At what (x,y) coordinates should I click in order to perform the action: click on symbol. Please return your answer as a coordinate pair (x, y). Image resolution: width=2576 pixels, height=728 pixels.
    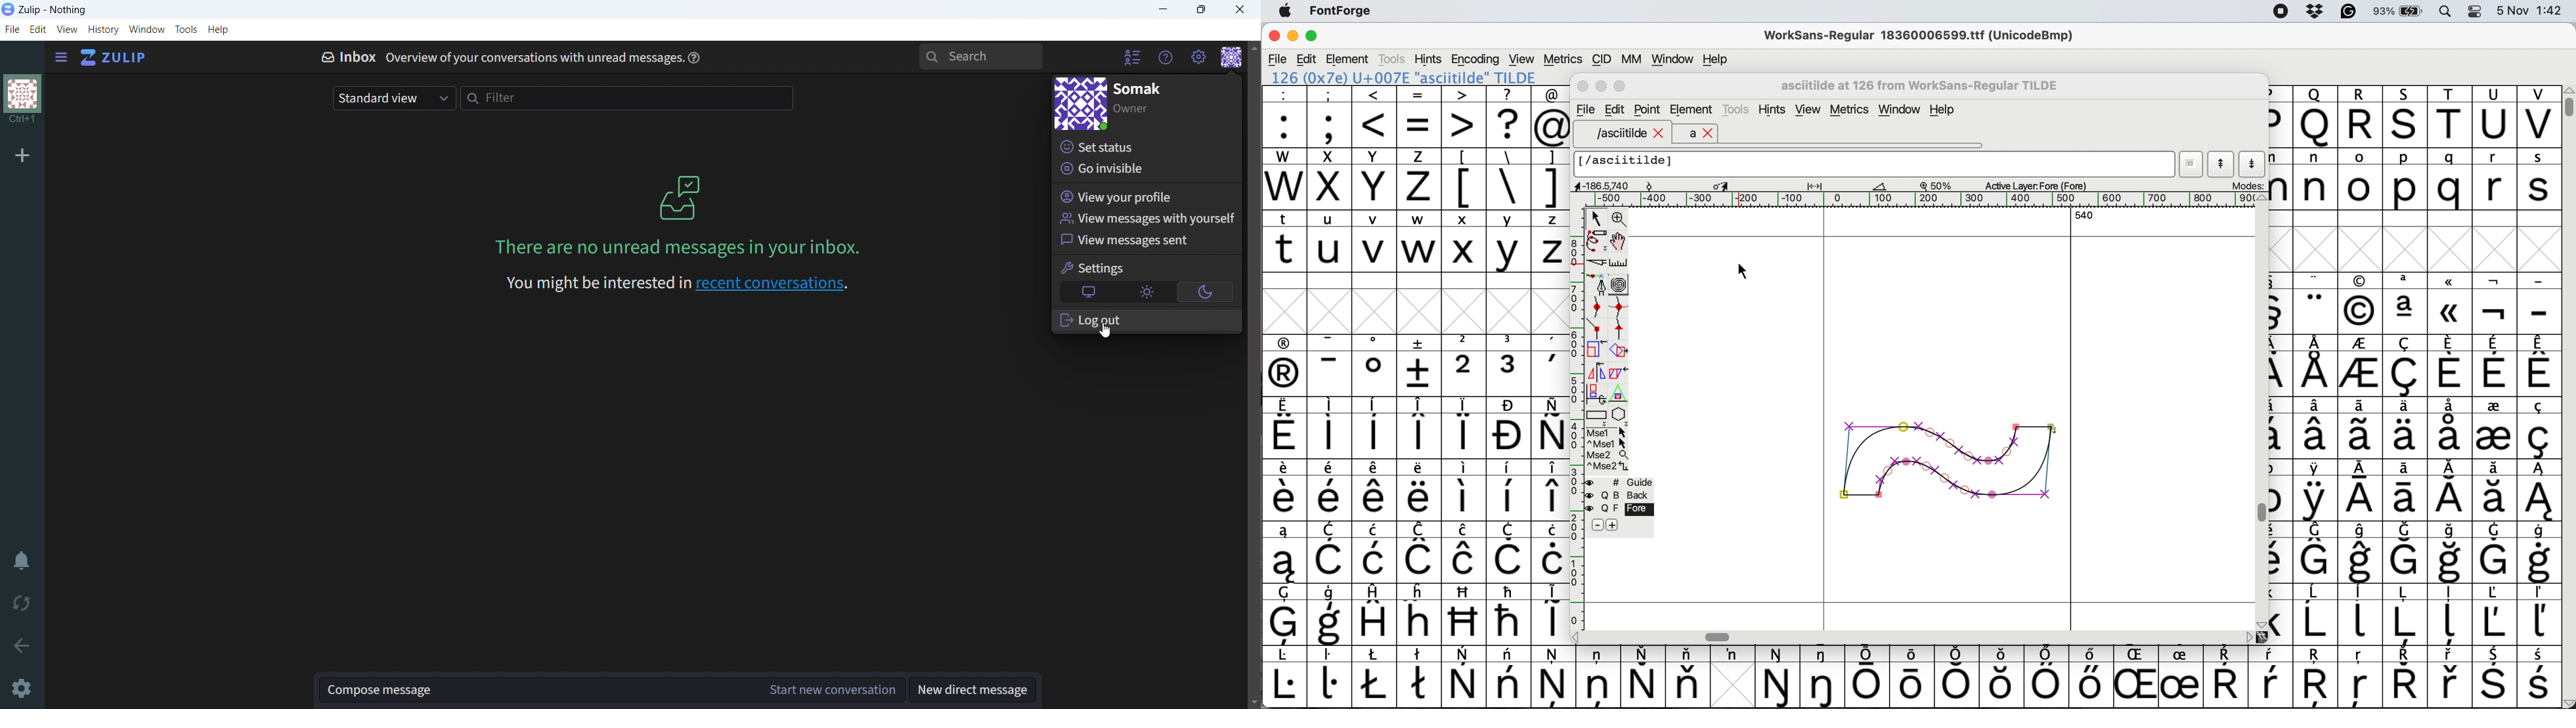
    Looking at the image, I should click on (2318, 427).